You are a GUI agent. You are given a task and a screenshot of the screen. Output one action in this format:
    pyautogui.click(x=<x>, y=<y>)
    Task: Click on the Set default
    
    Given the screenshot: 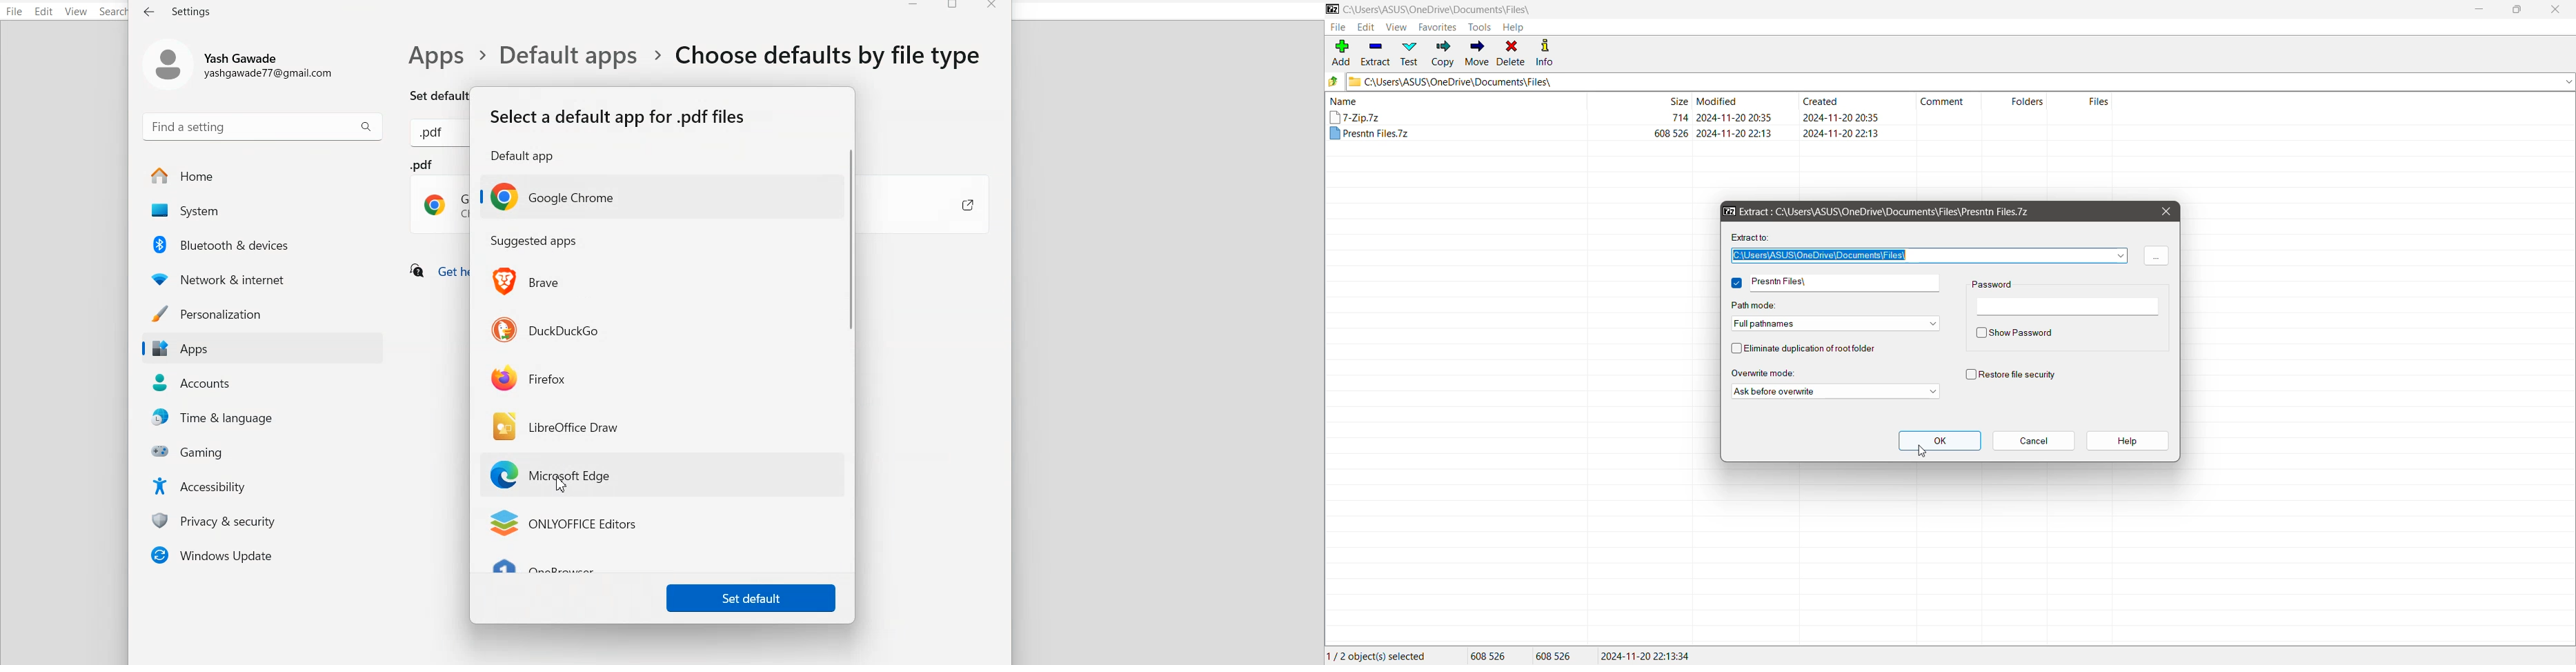 What is the action you would take?
    pyautogui.click(x=751, y=597)
    